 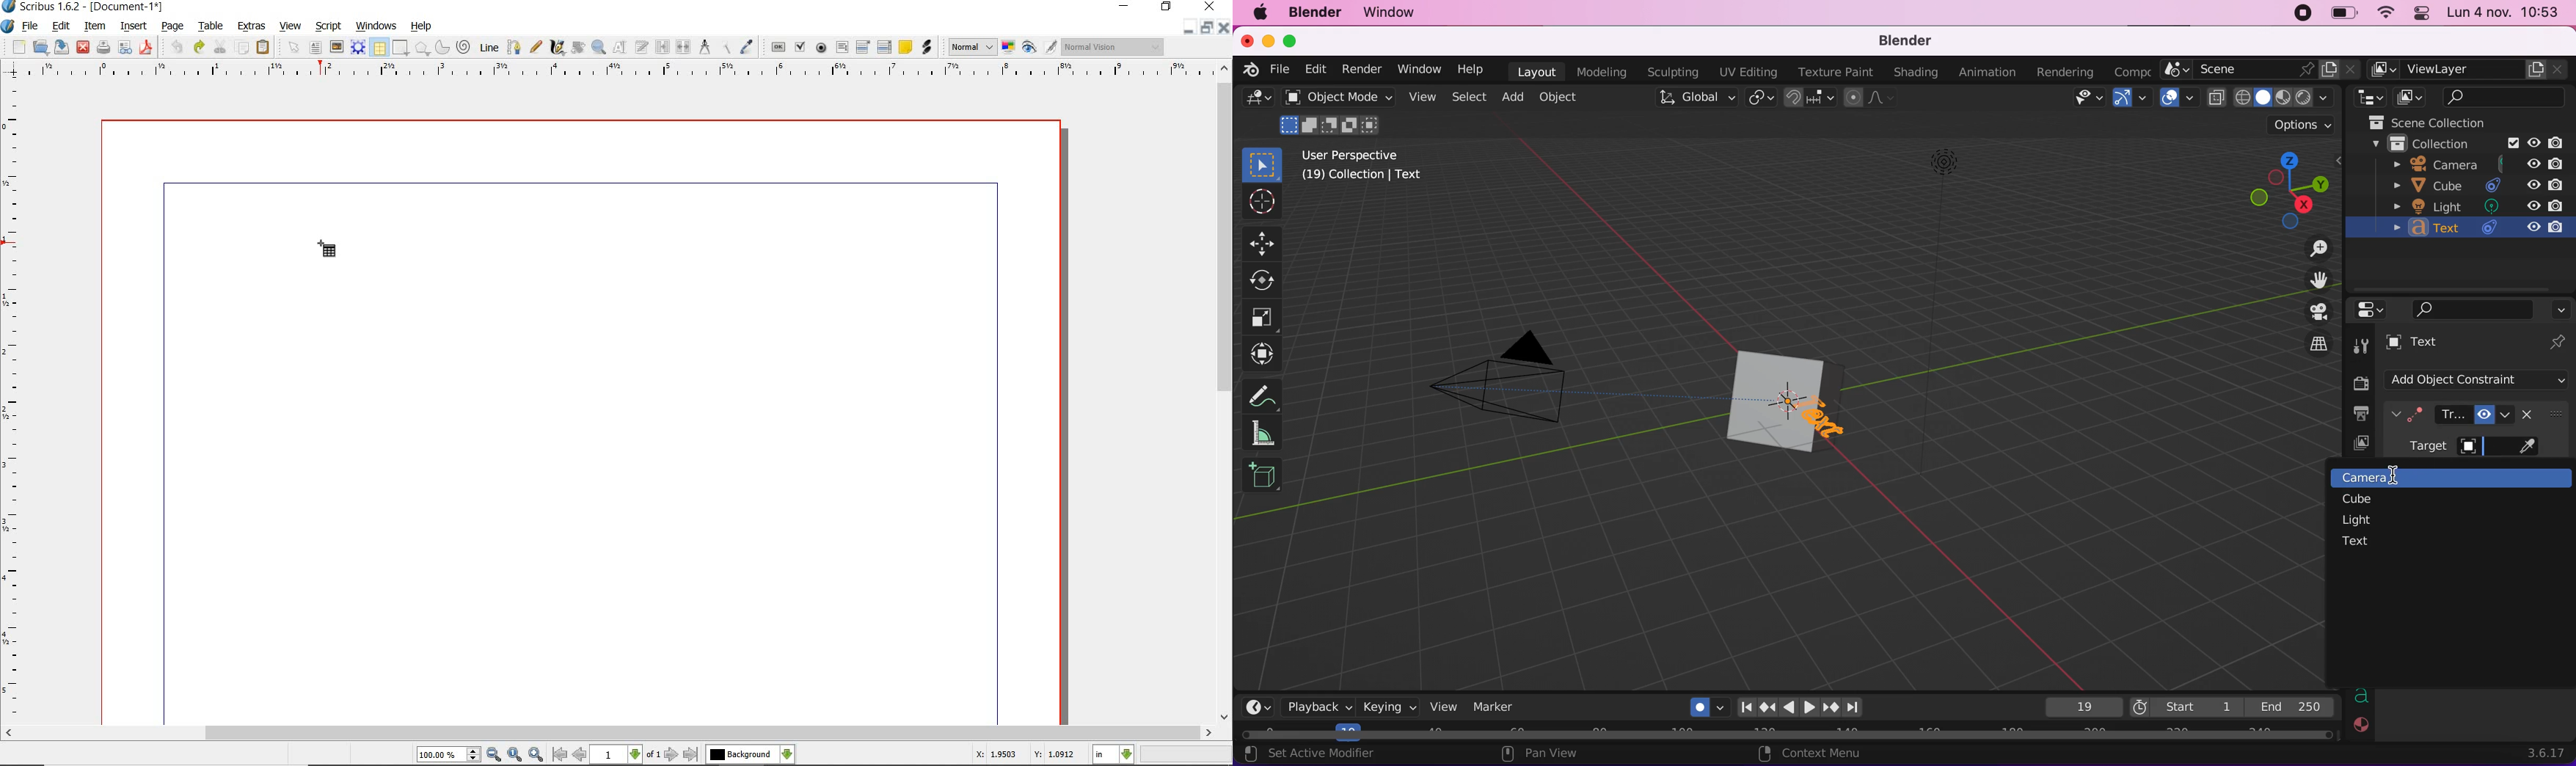 I want to click on pdf check box, so click(x=802, y=48).